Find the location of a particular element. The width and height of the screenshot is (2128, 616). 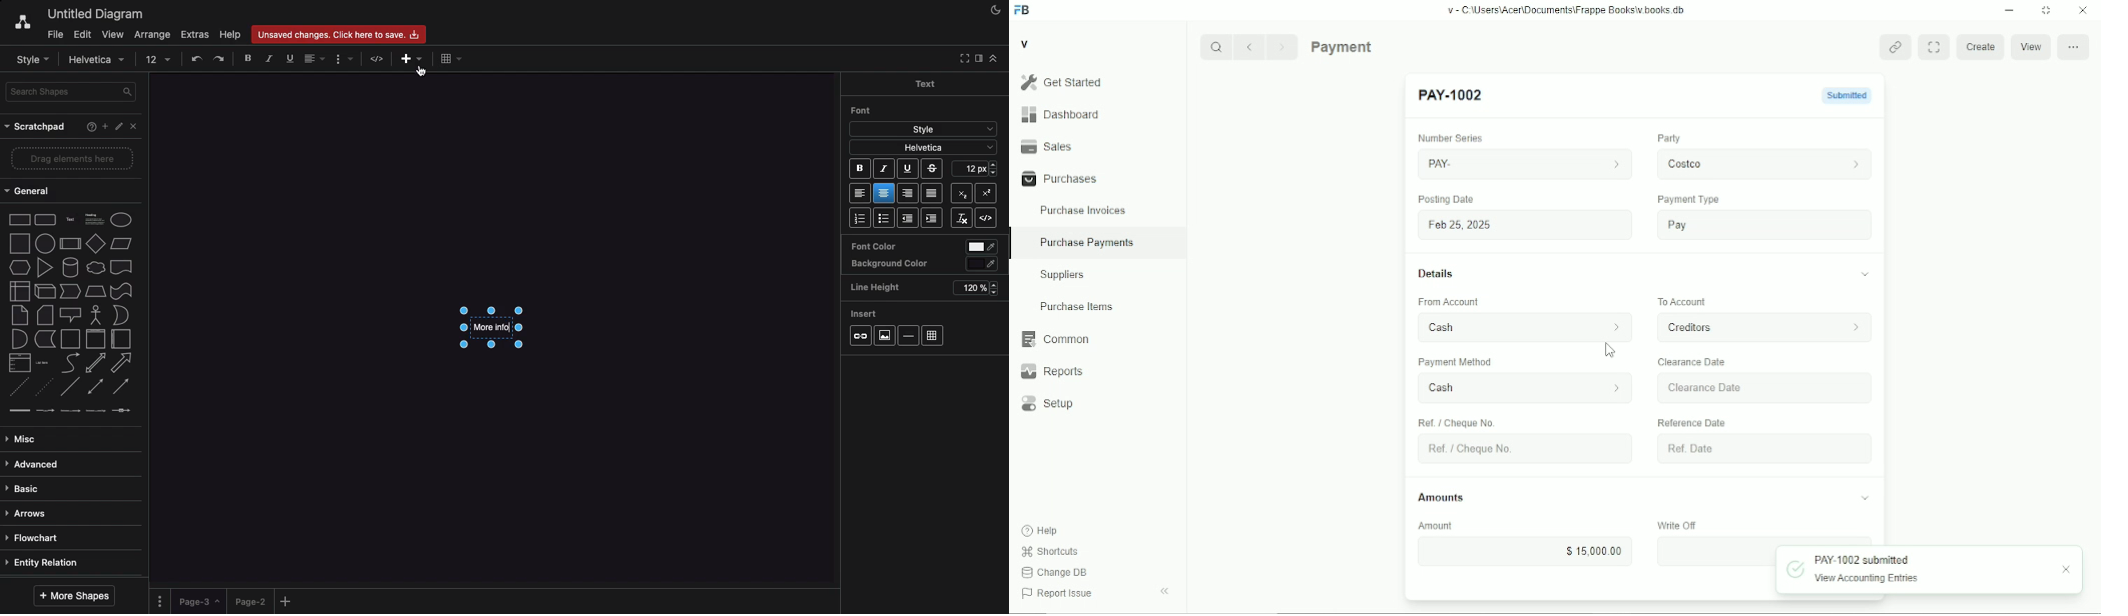

Suppliers is located at coordinates (1098, 275).